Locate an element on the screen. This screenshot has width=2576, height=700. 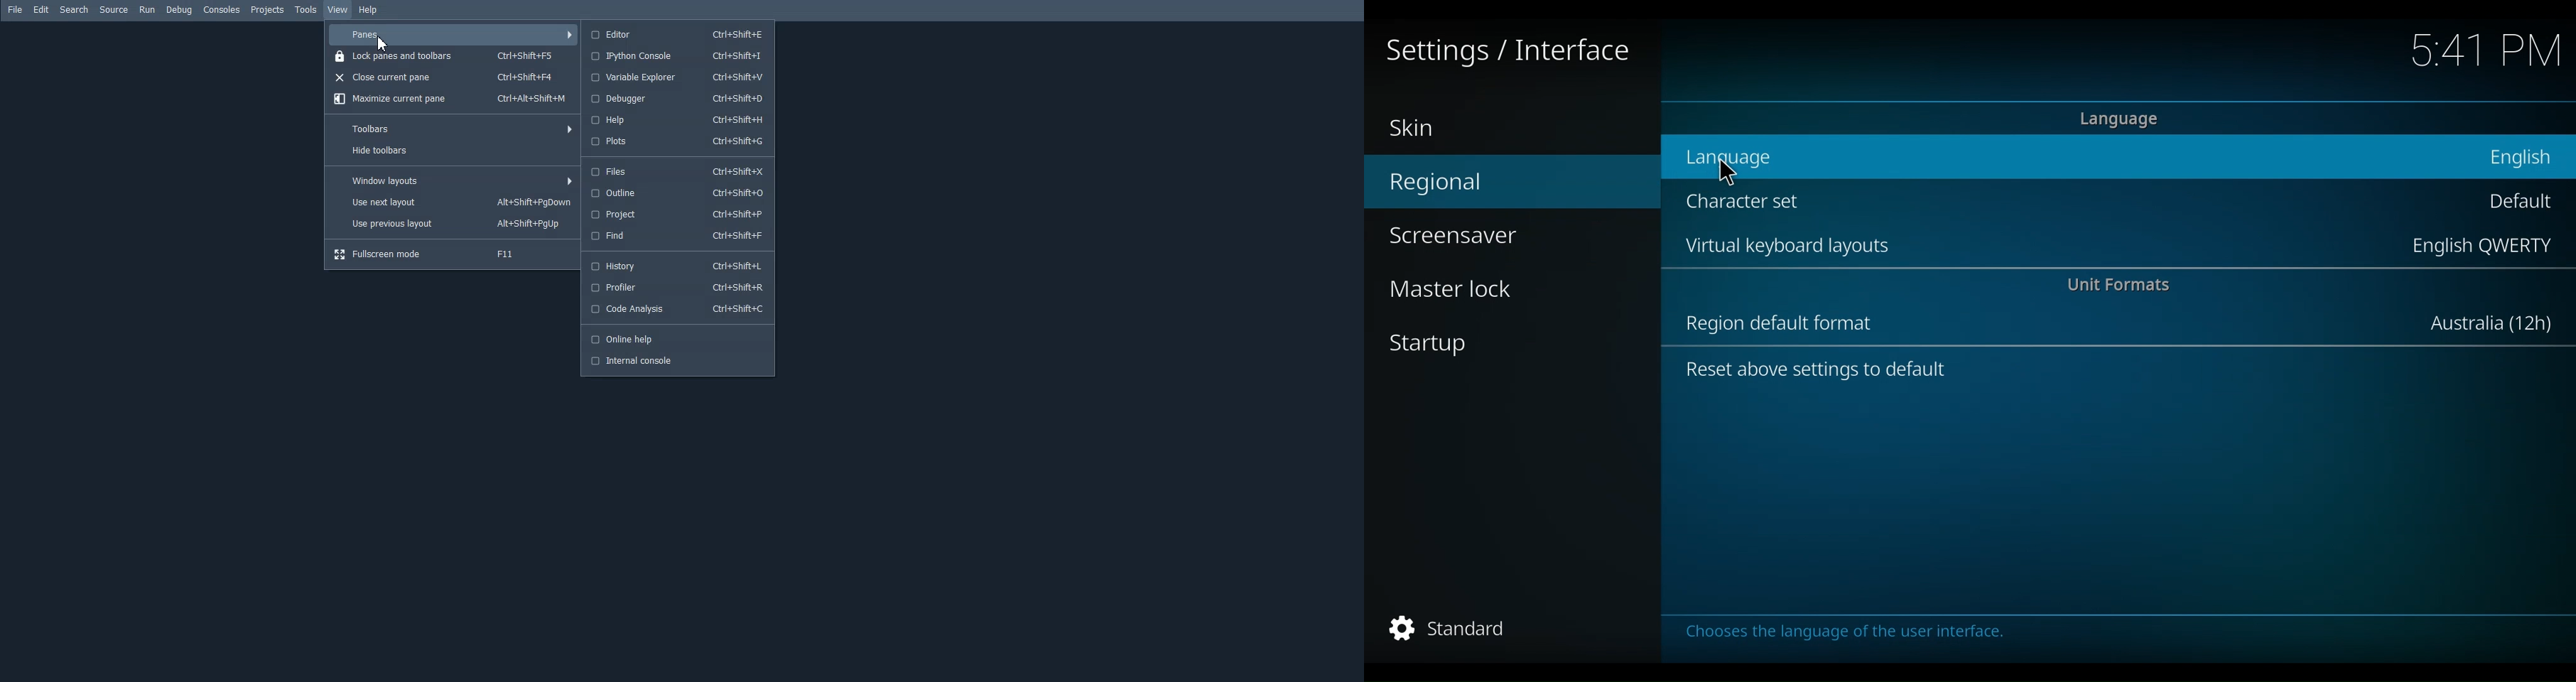
Virtual keyboard layouts English QWERTY is located at coordinates (2115, 248).